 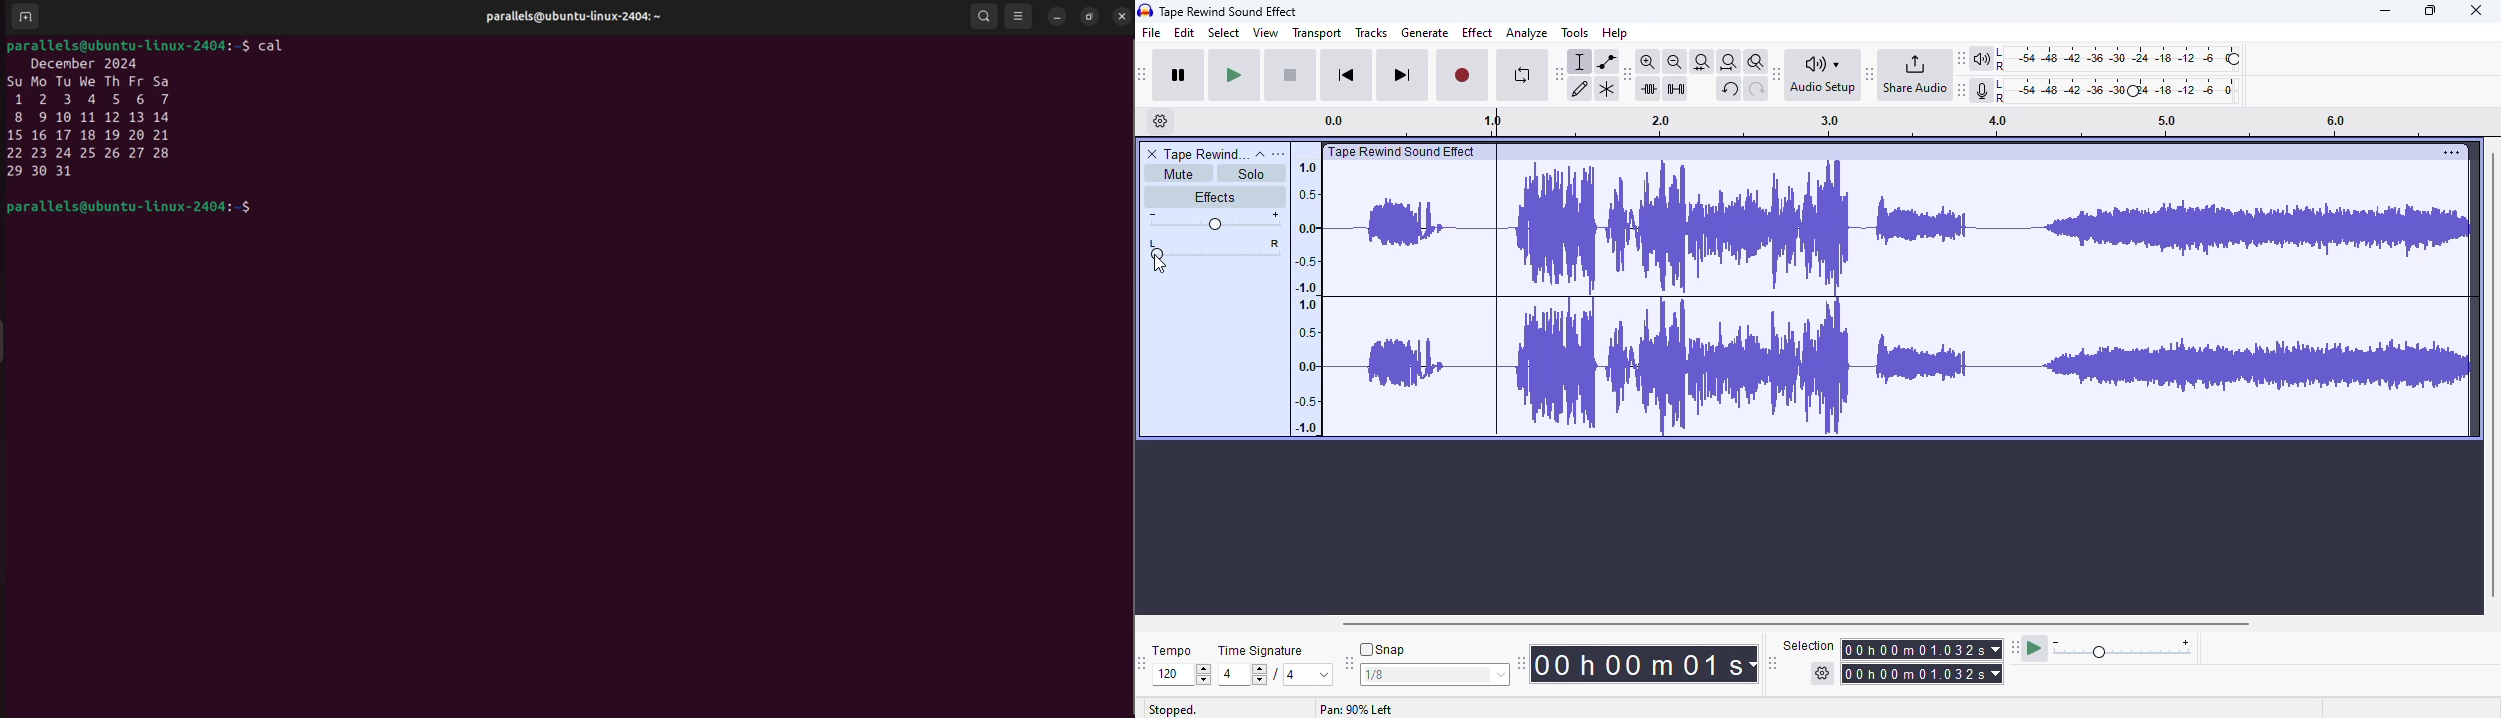 What do you see at coordinates (93, 82) in the screenshot?
I see `days` at bounding box center [93, 82].